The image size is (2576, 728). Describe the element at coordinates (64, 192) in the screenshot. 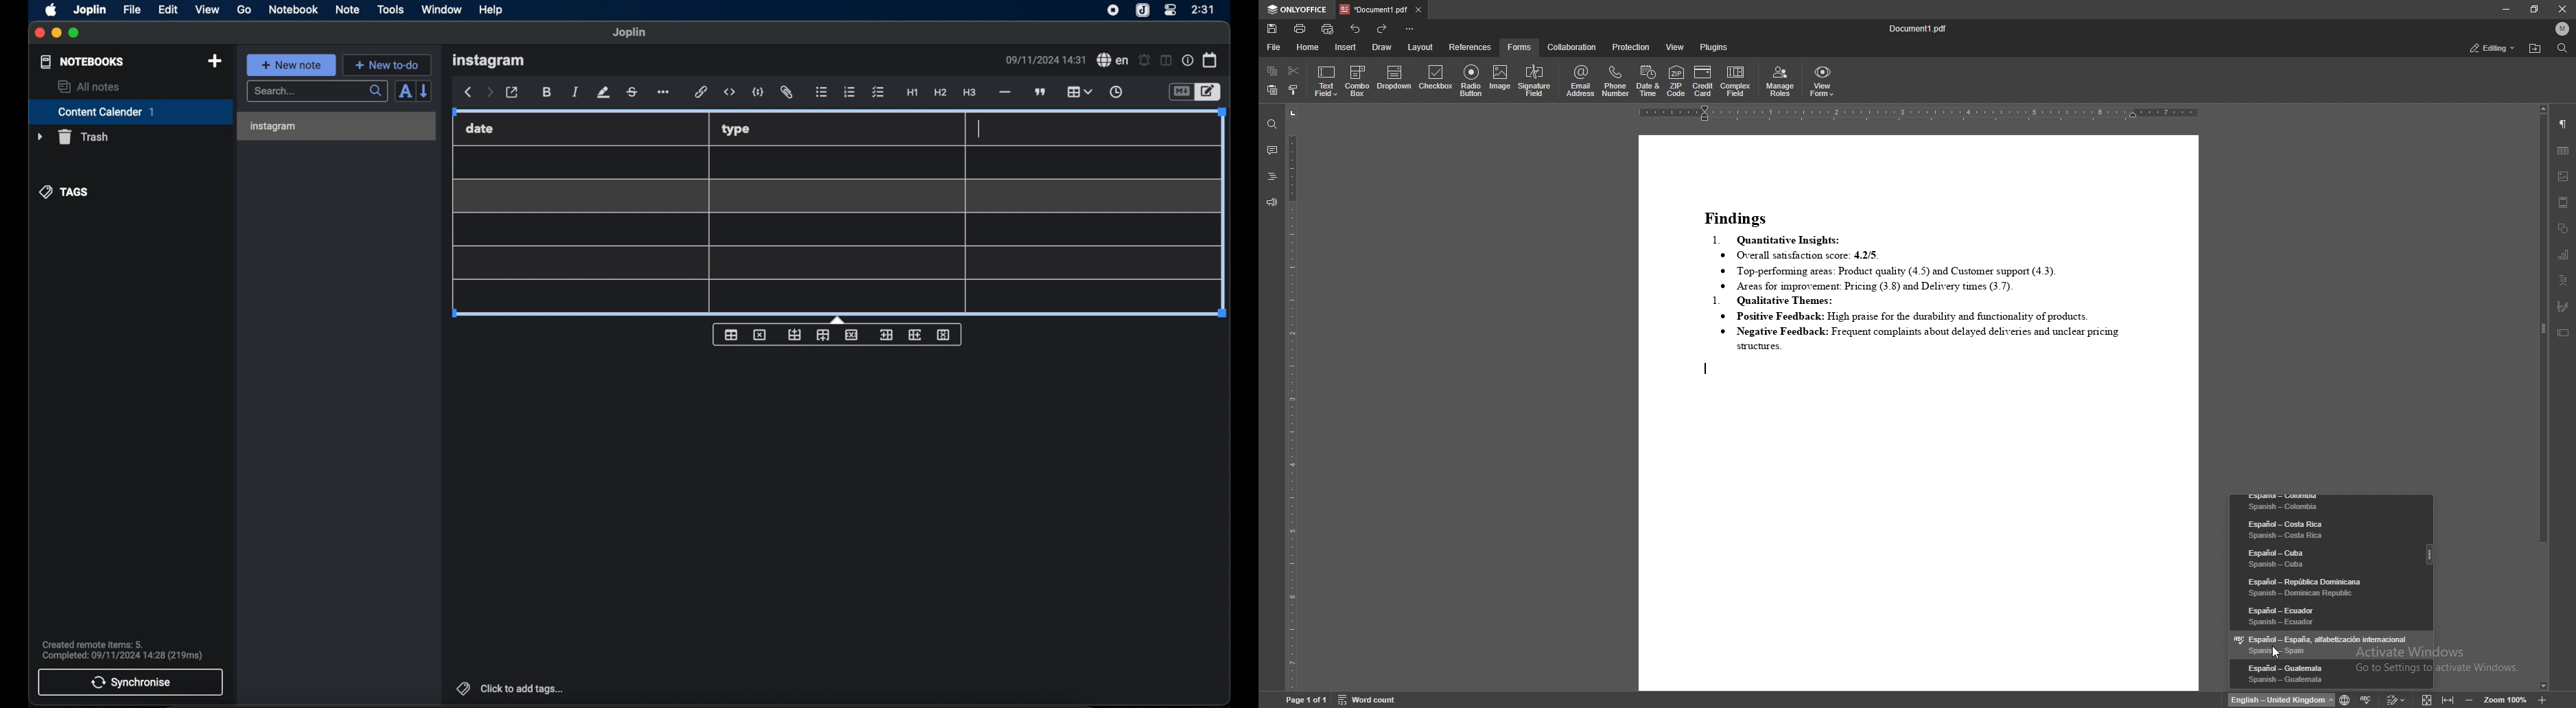

I see `tags` at that location.